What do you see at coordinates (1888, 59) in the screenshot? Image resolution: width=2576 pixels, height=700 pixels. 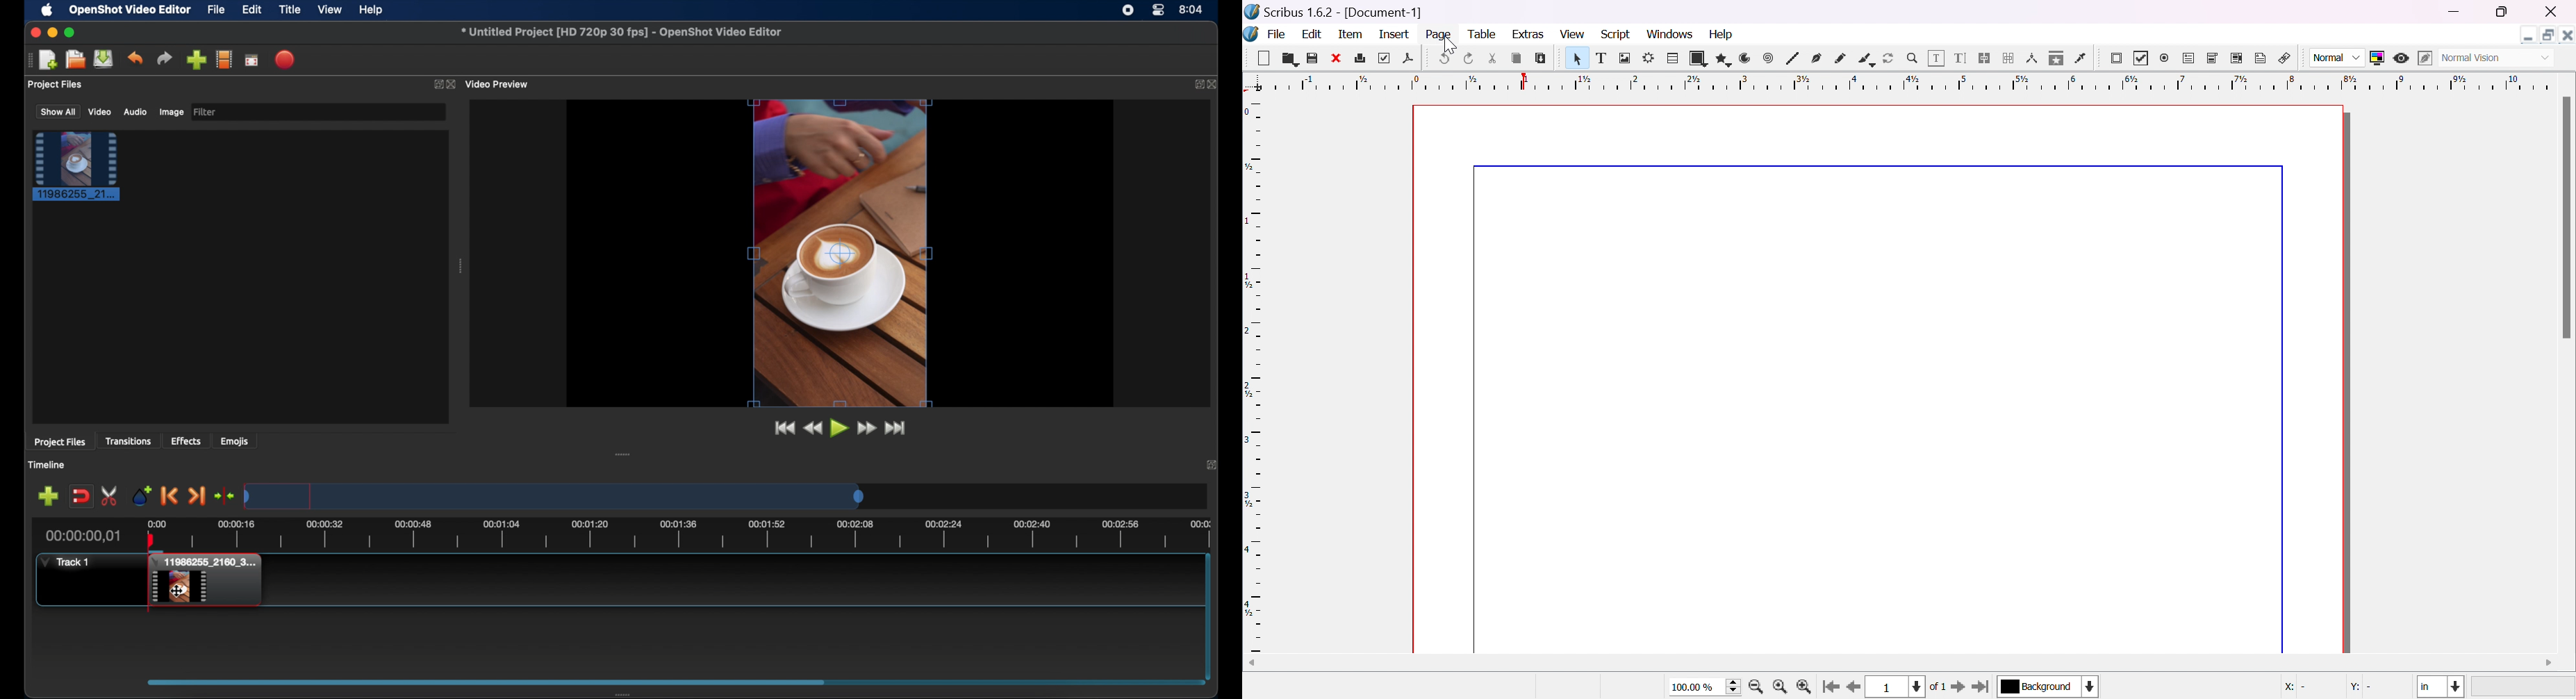 I see `rotate item` at bounding box center [1888, 59].